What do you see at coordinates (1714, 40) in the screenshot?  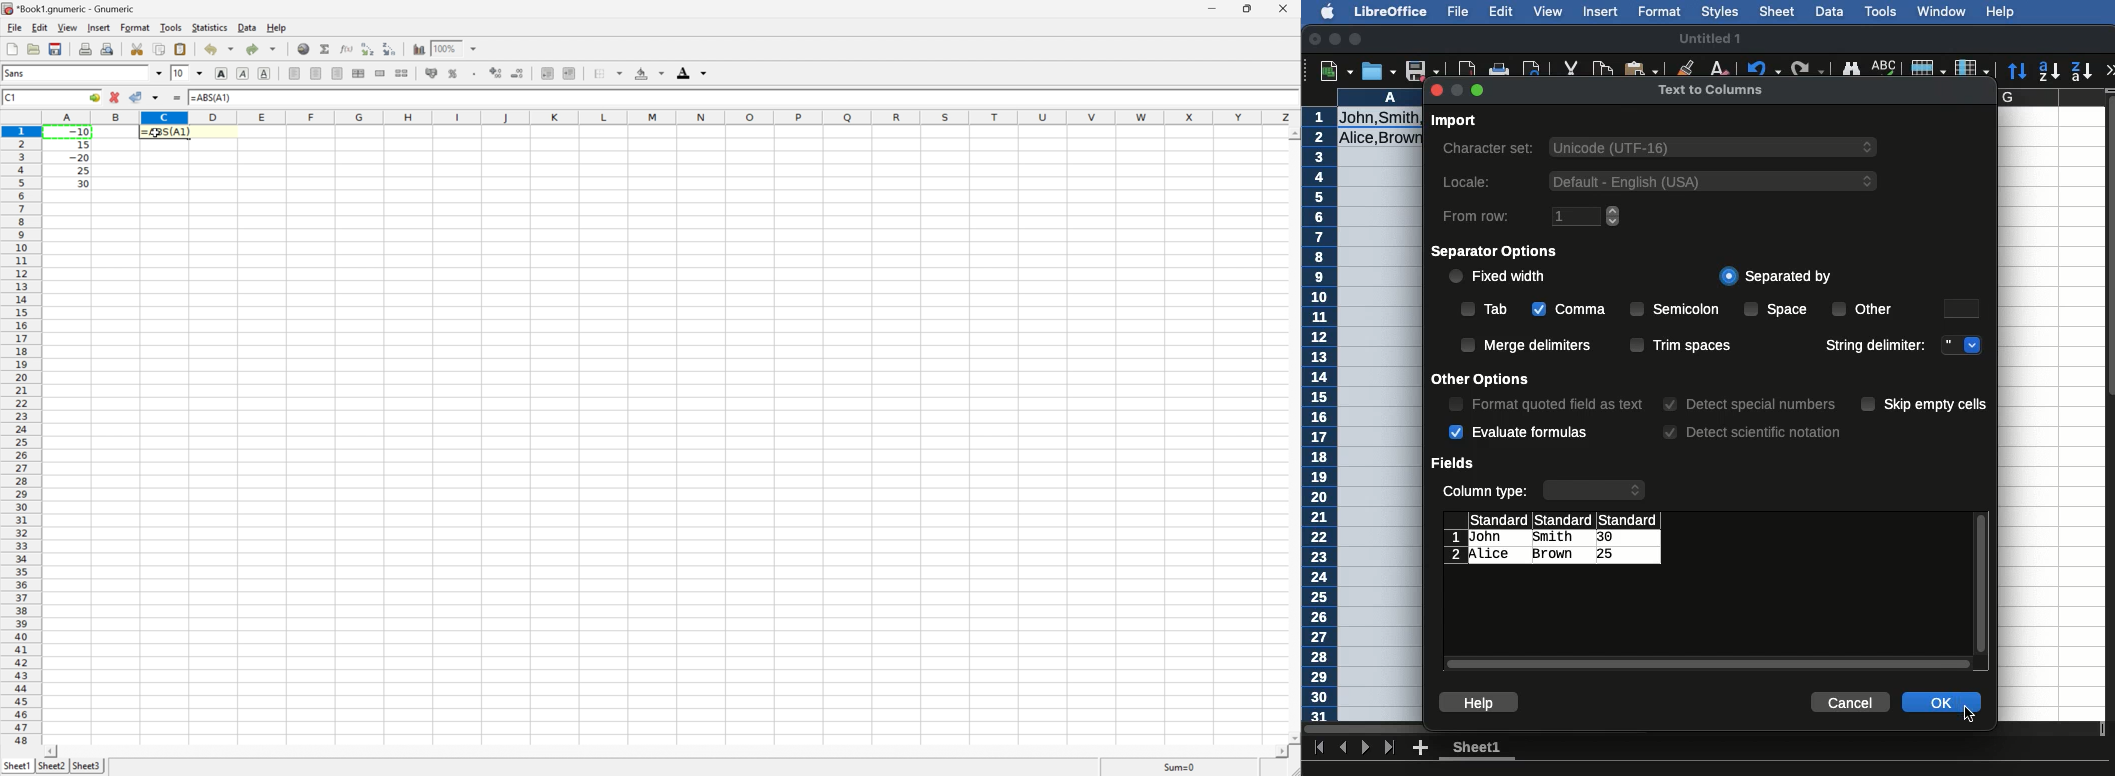 I see `Name` at bounding box center [1714, 40].